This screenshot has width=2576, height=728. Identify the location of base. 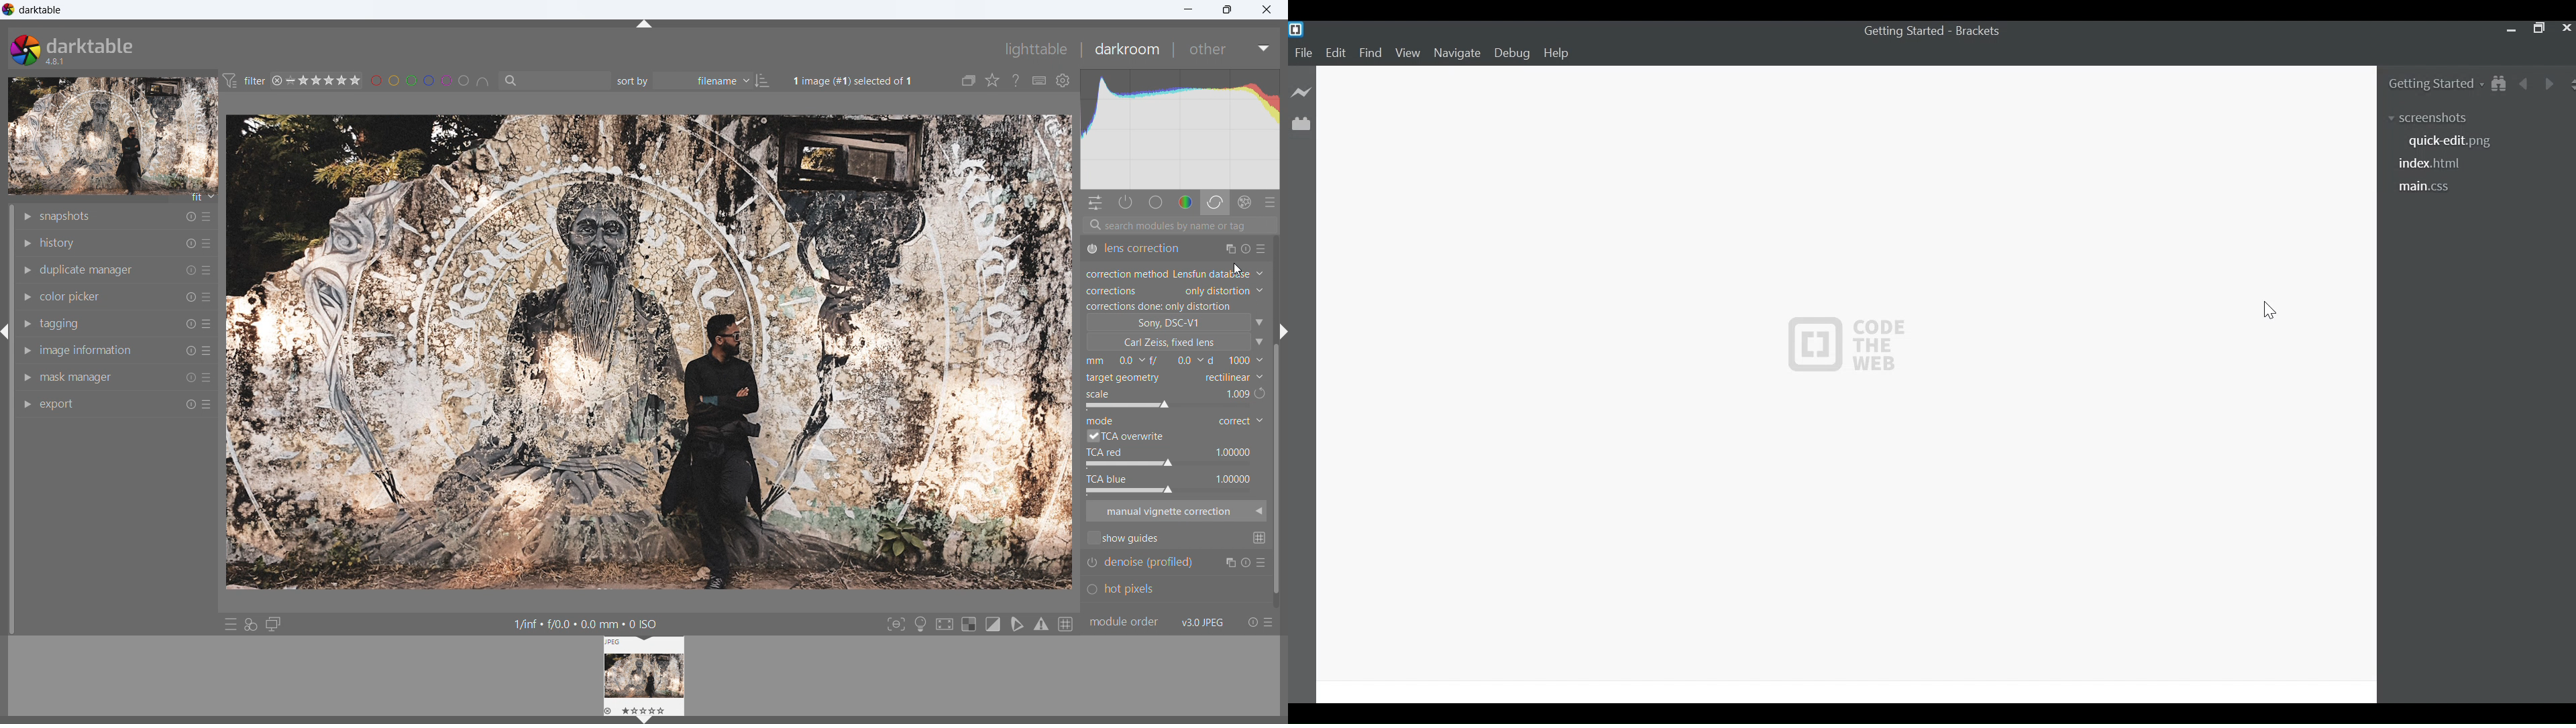
(1157, 202).